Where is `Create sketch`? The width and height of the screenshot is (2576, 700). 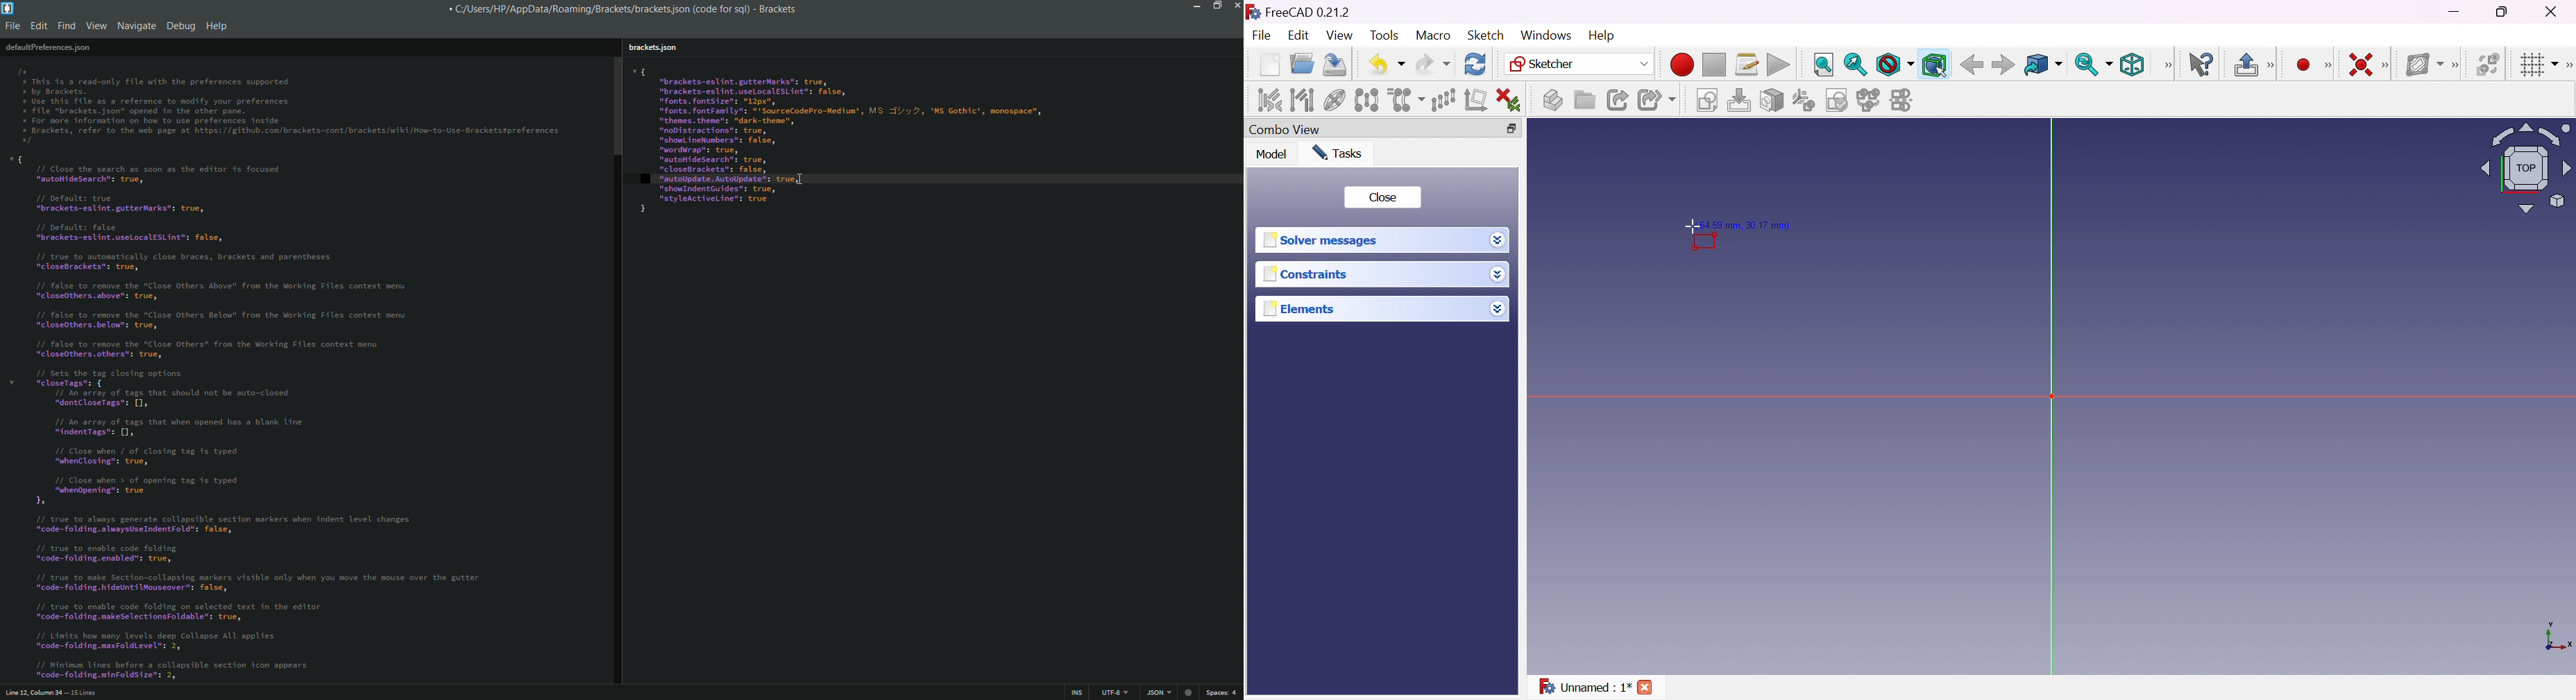 Create sketch is located at coordinates (1706, 100).